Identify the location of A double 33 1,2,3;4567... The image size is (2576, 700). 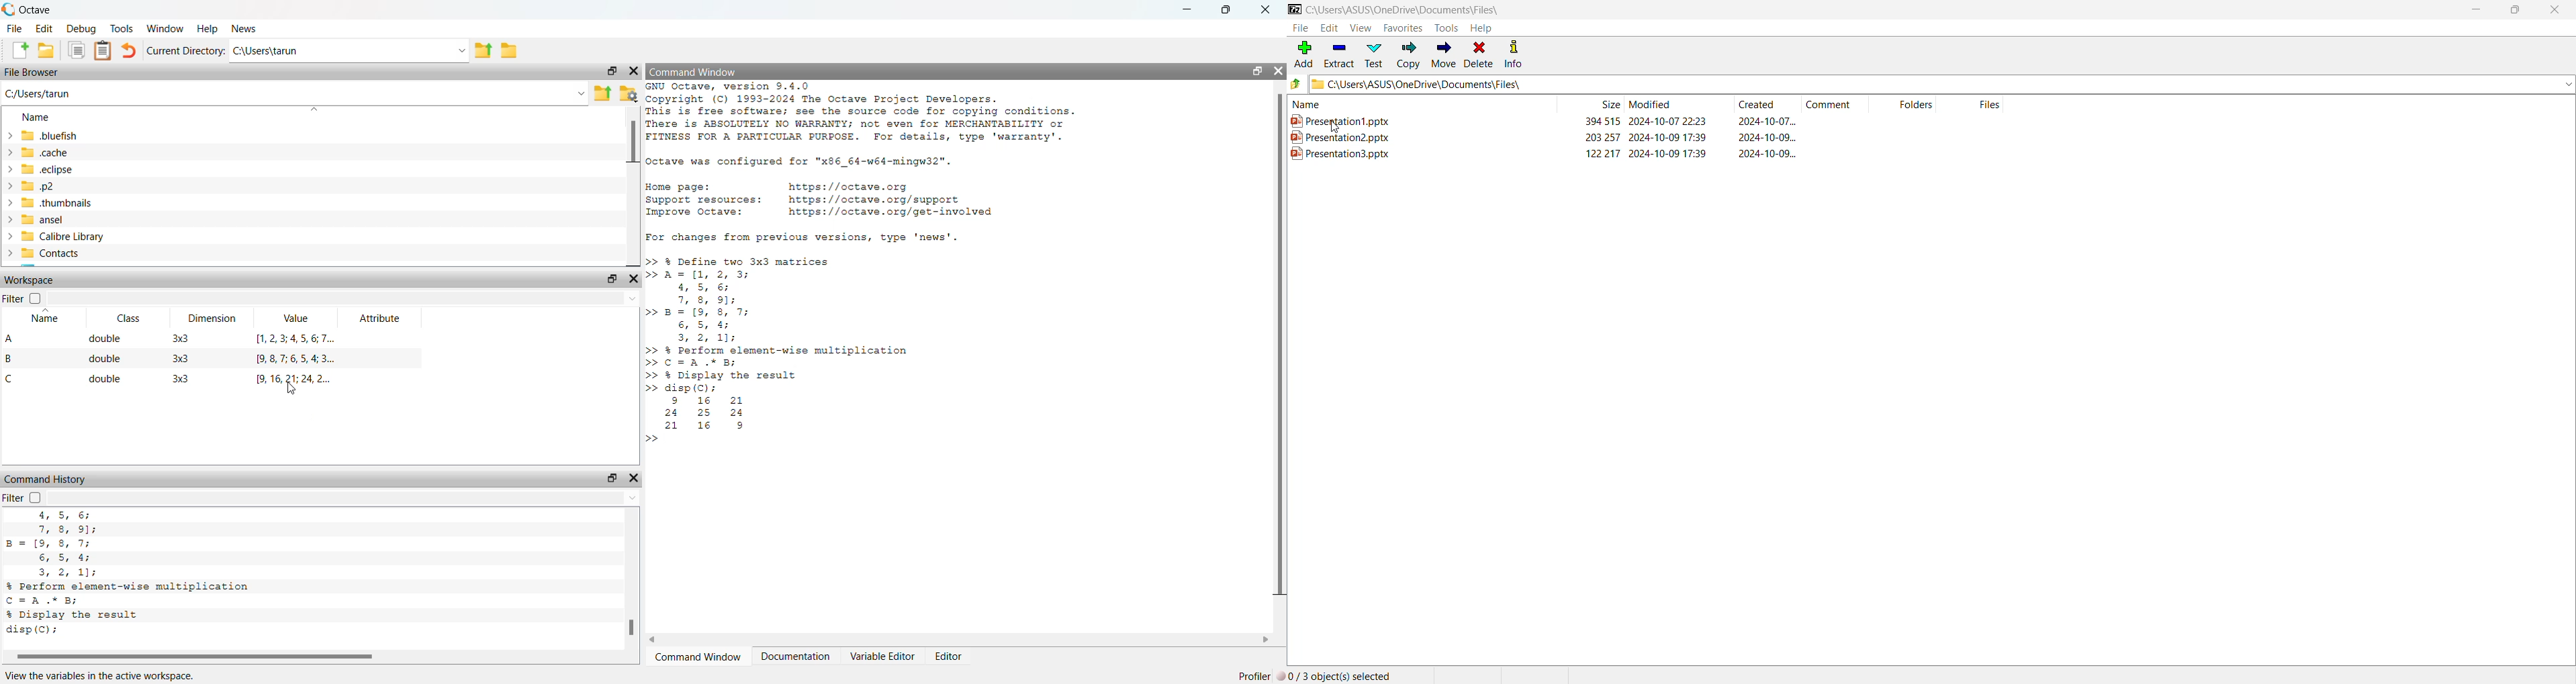
(176, 339).